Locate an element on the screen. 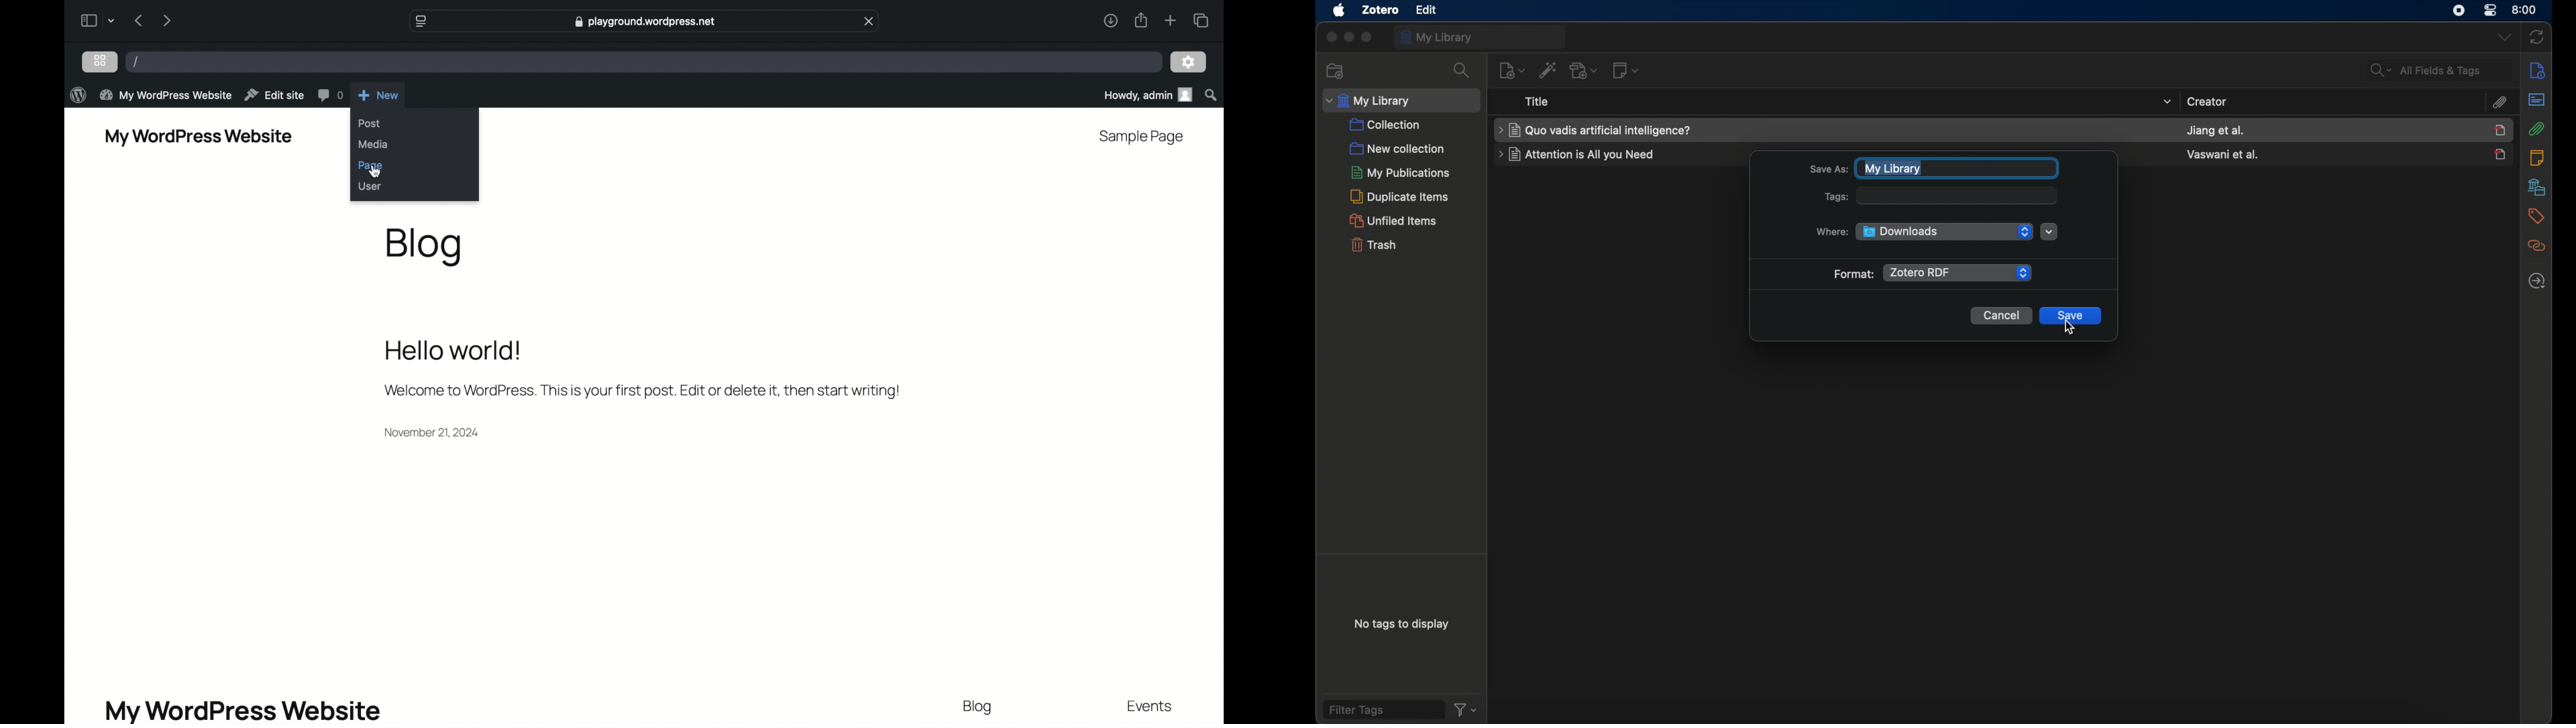 The height and width of the screenshot is (728, 2576). collection is located at coordinates (1385, 125).